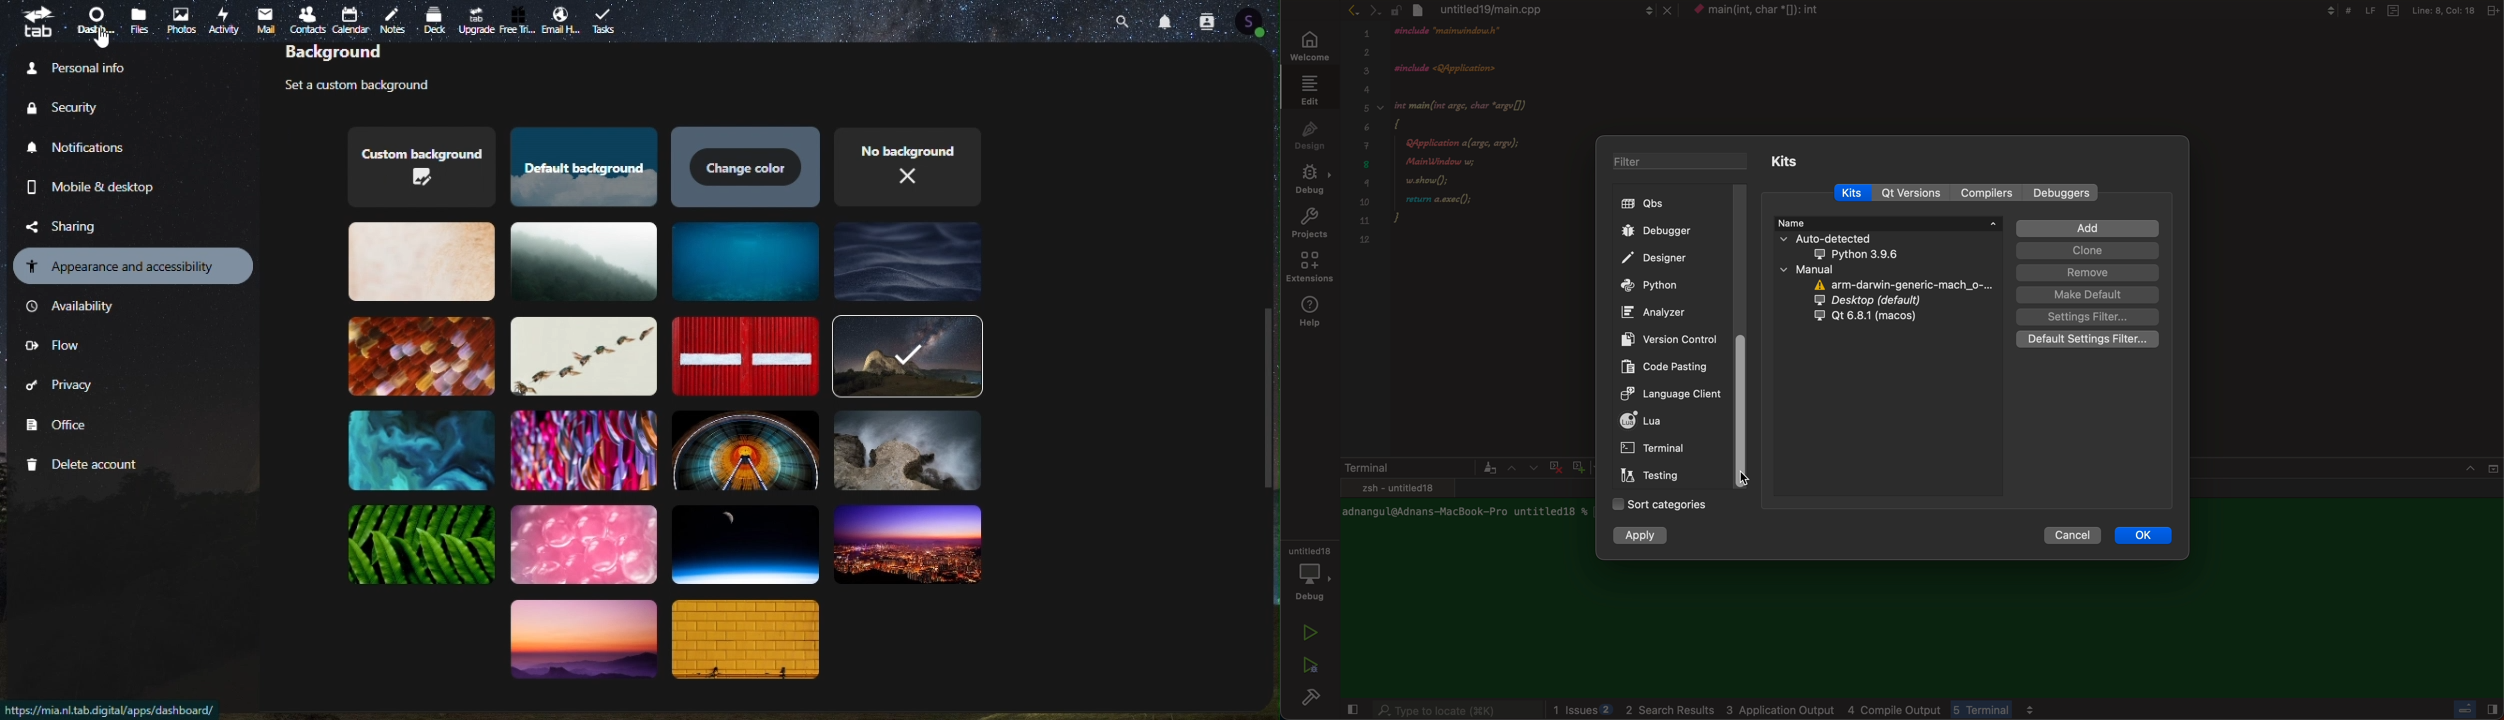 This screenshot has height=728, width=2520. Describe the element at coordinates (367, 56) in the screenshot. I see `Background` at that location.